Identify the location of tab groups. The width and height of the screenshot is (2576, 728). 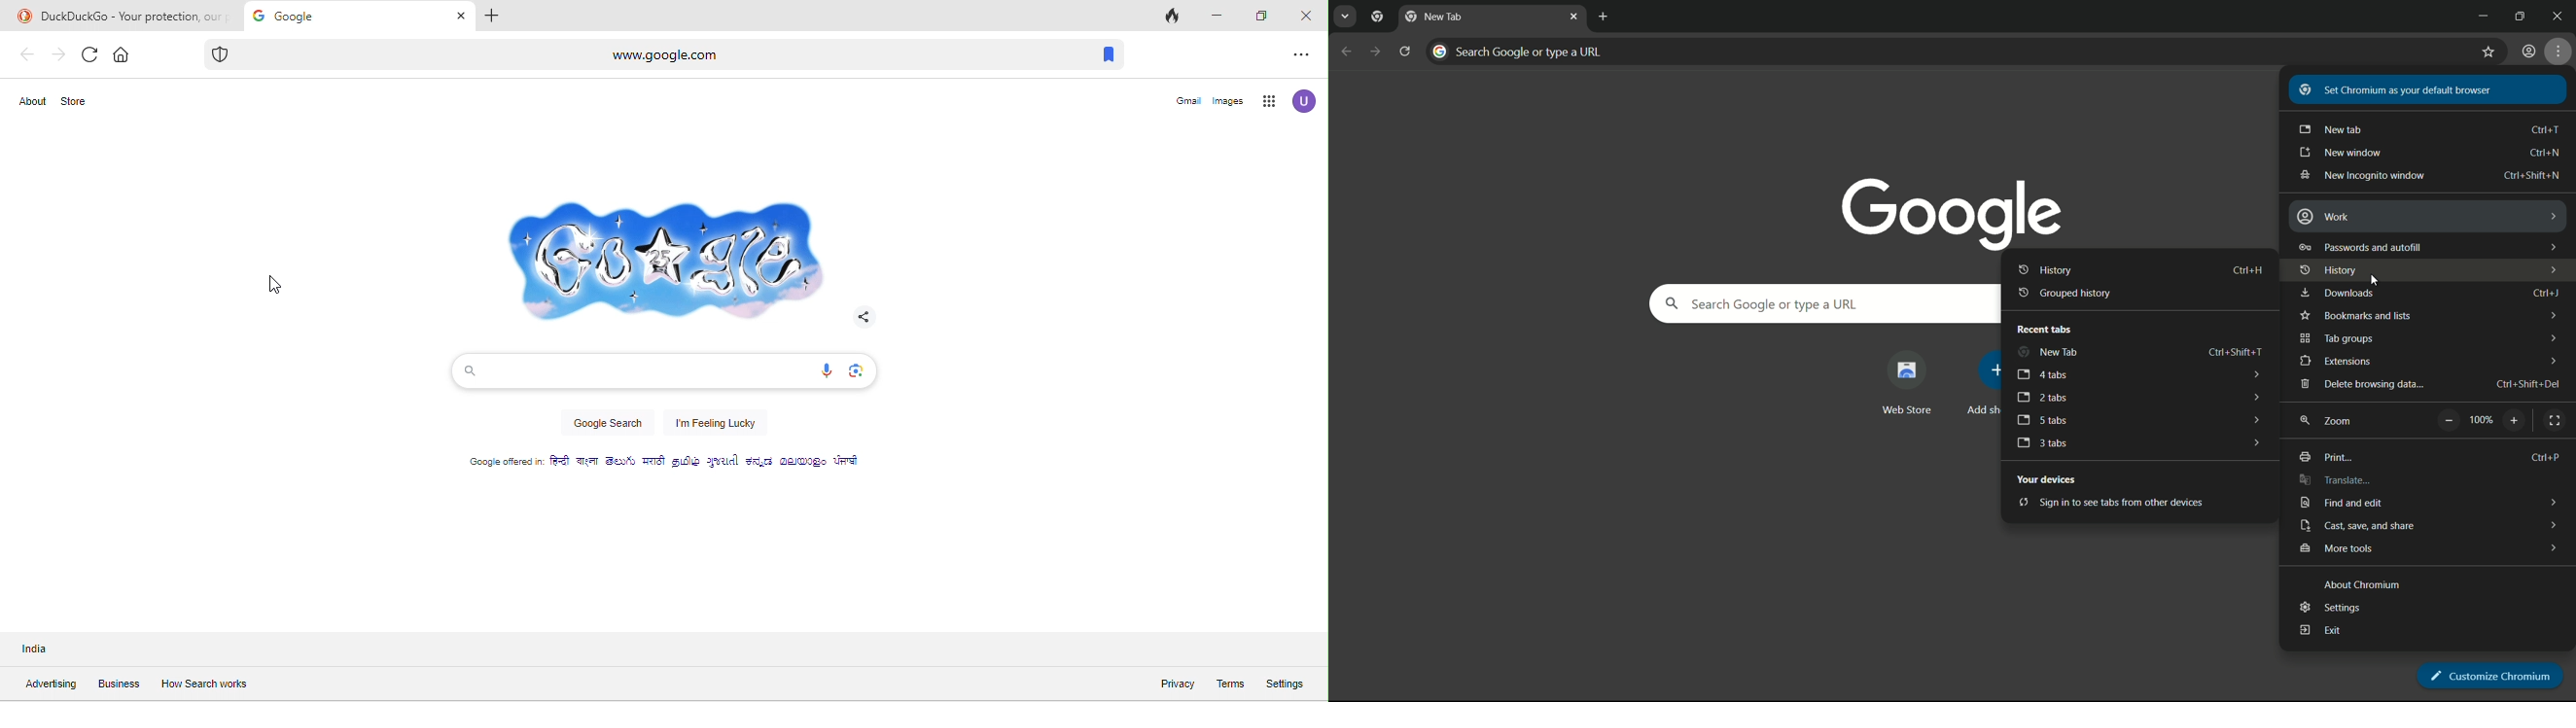
(2335, 340).